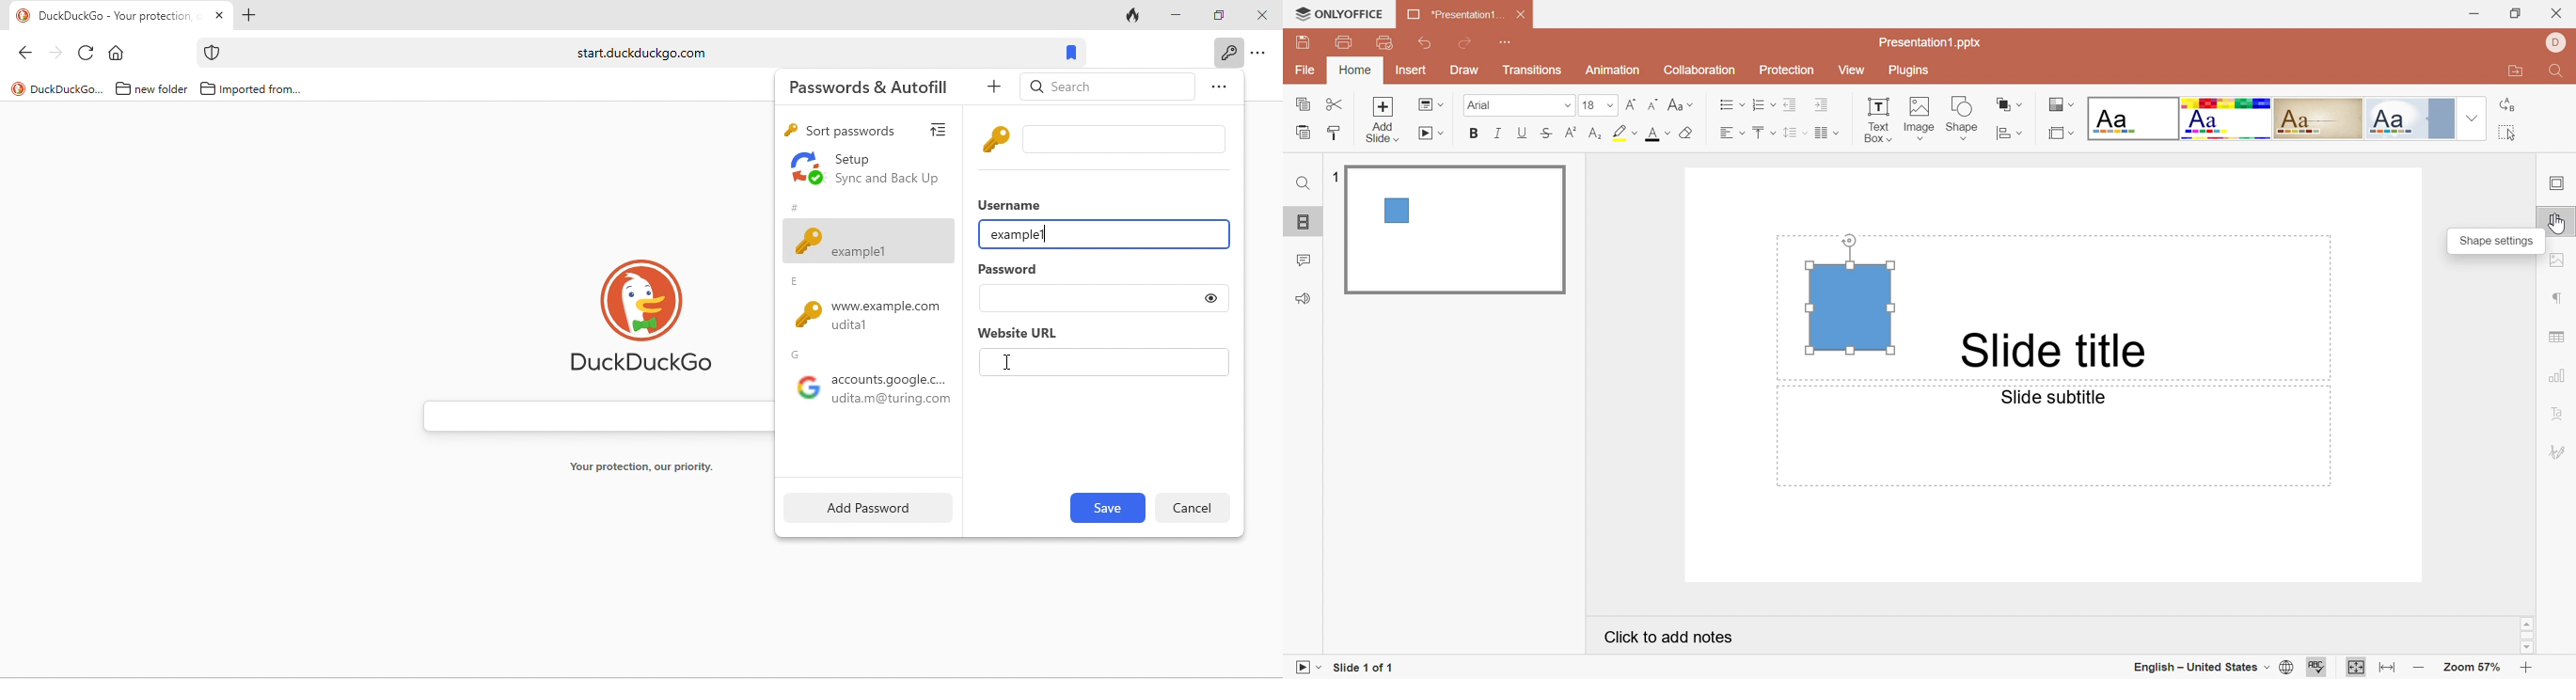 The height and width of the screenshot is (700, 2576). What do you see at coordinates (208, 88) in the screenshot?
I see `folder icon` at bounding box center [208, 88].